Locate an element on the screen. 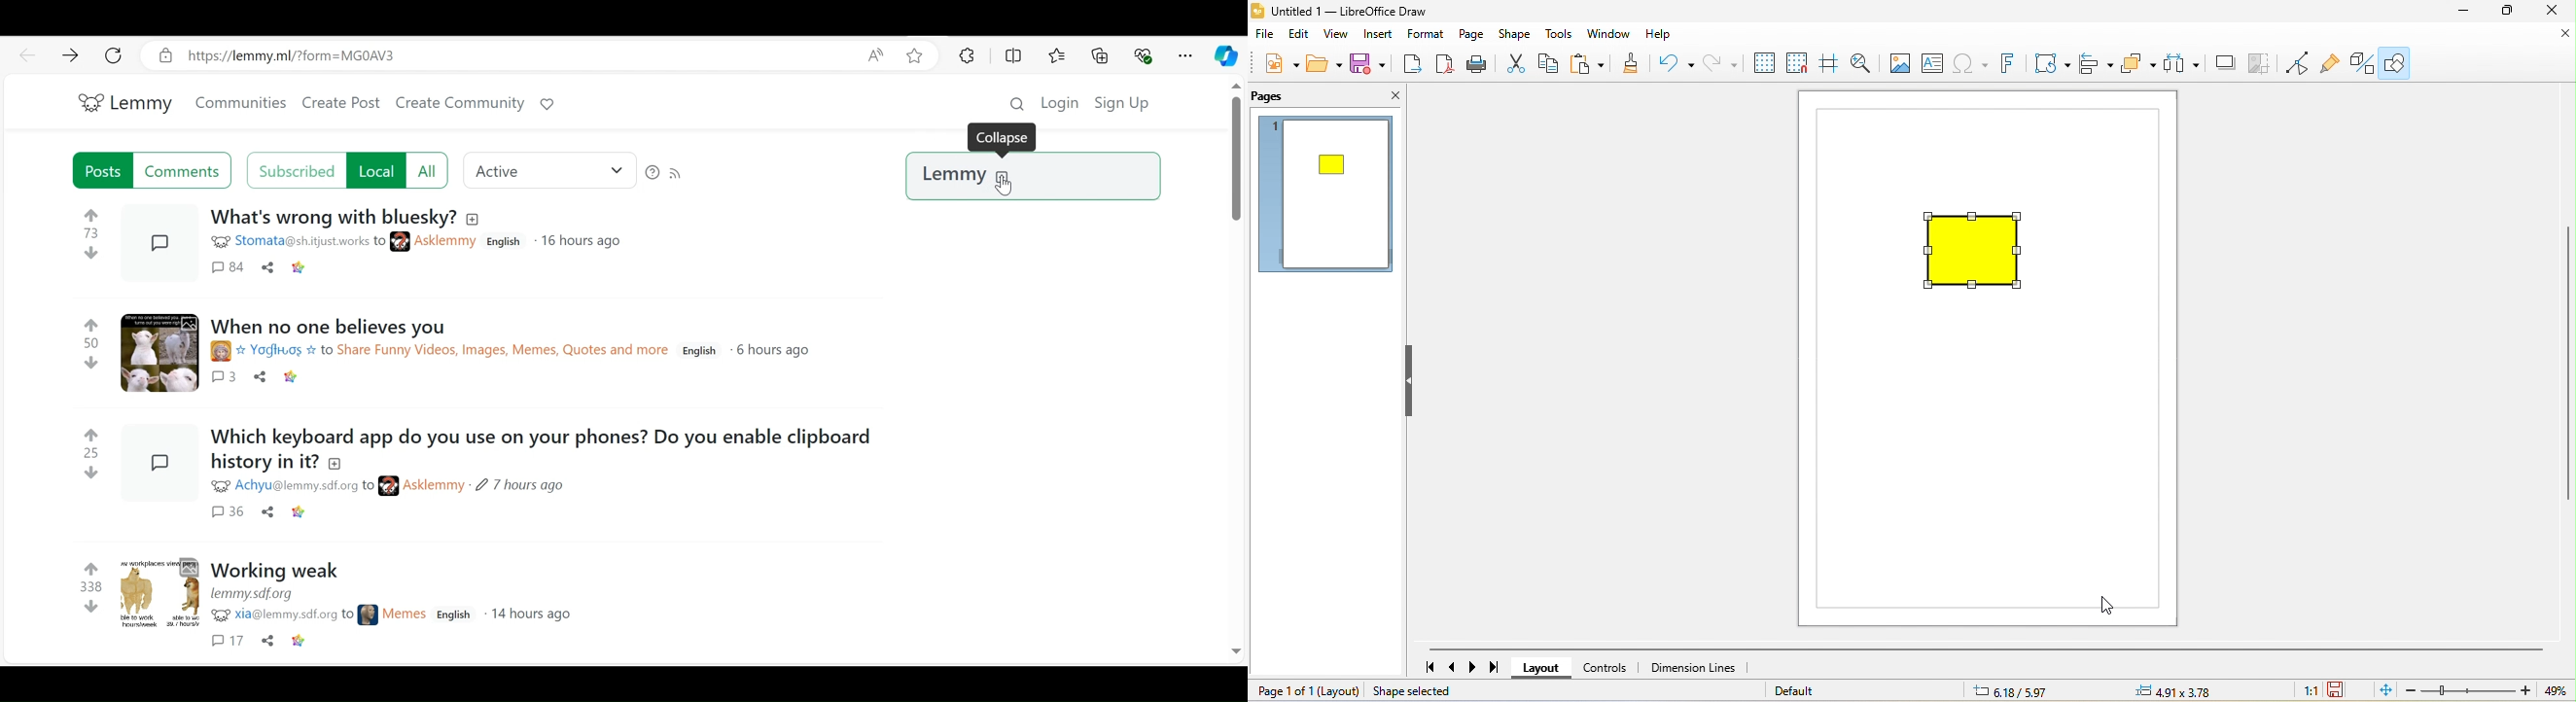  untitled 1- libre office draw is located at coordinates (1347, 13).